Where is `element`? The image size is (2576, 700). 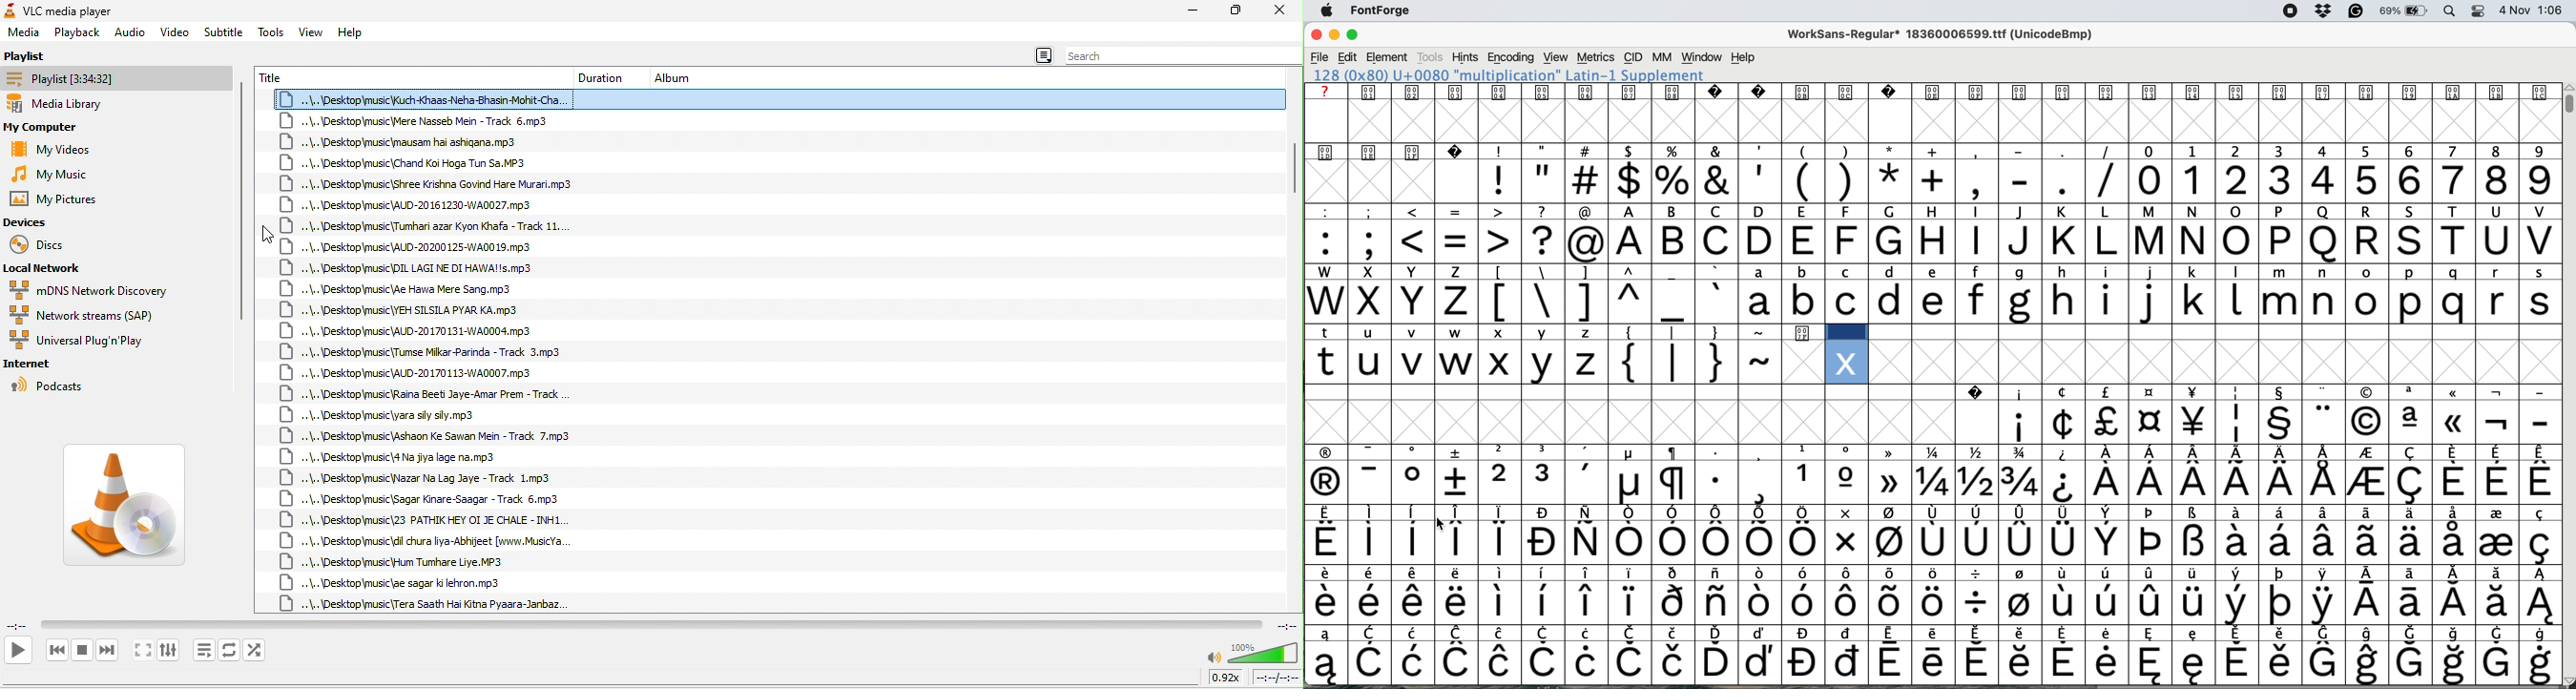 element is located at coordinates (1389, 58).